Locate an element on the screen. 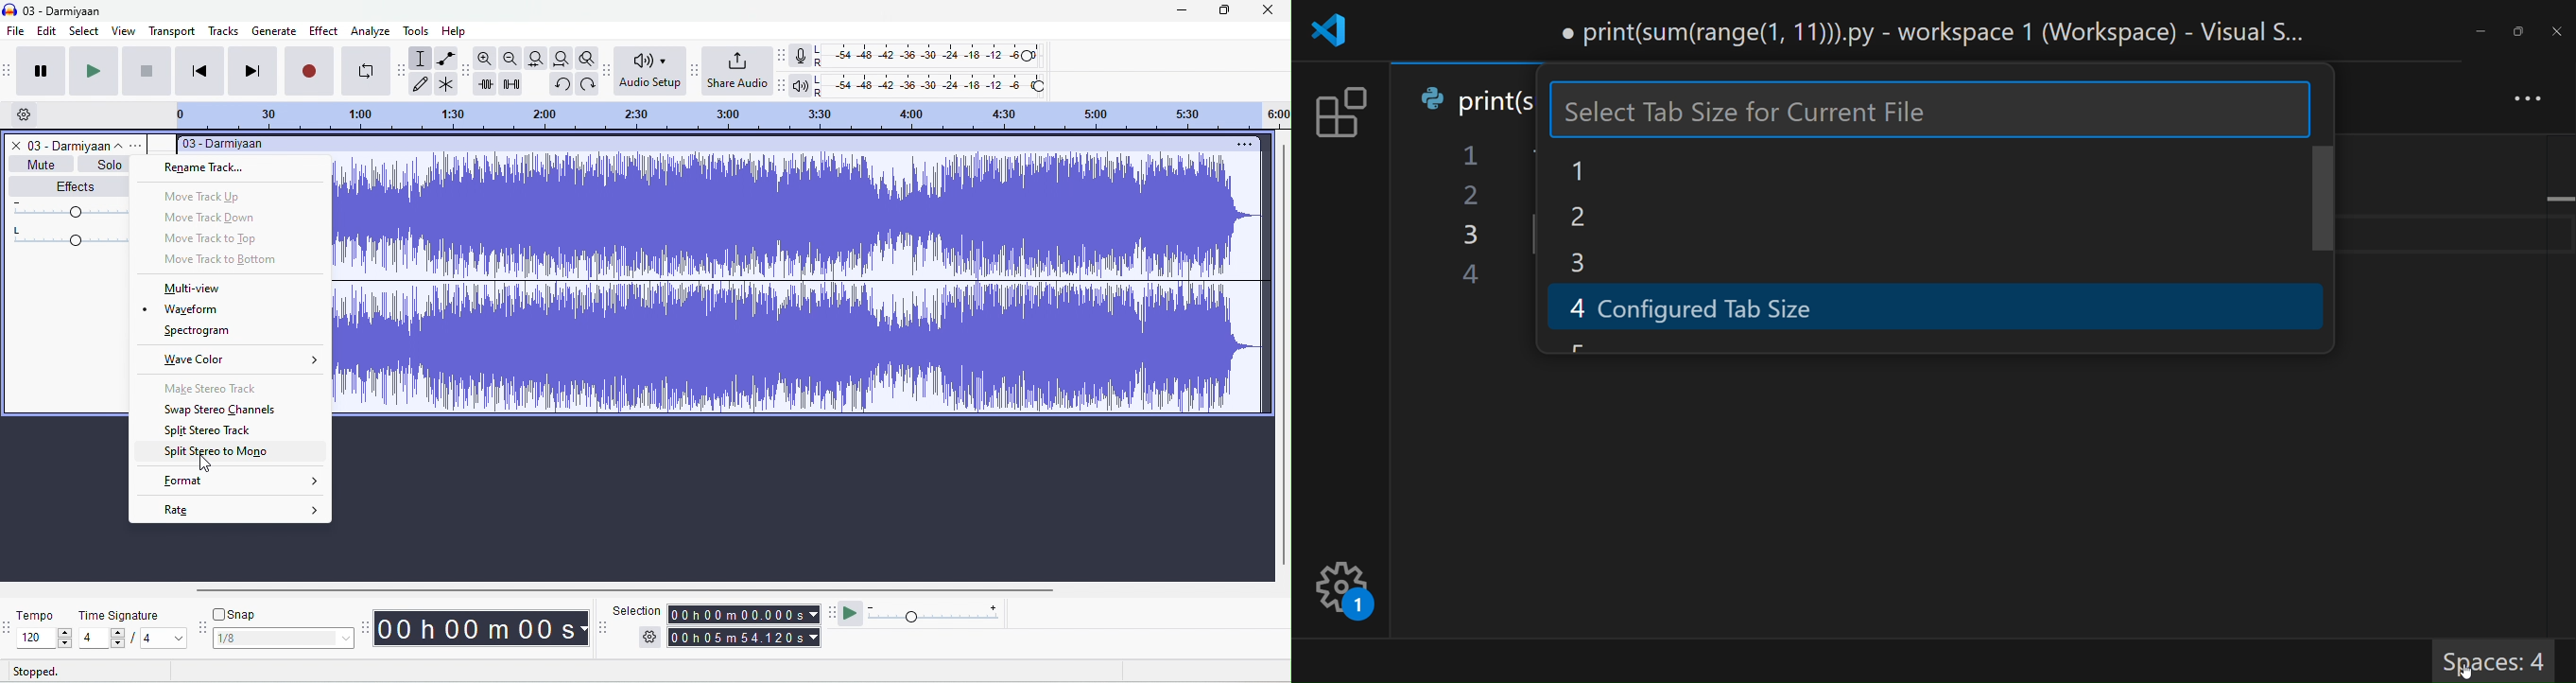  skip to first is located at coordinates (199, 72).